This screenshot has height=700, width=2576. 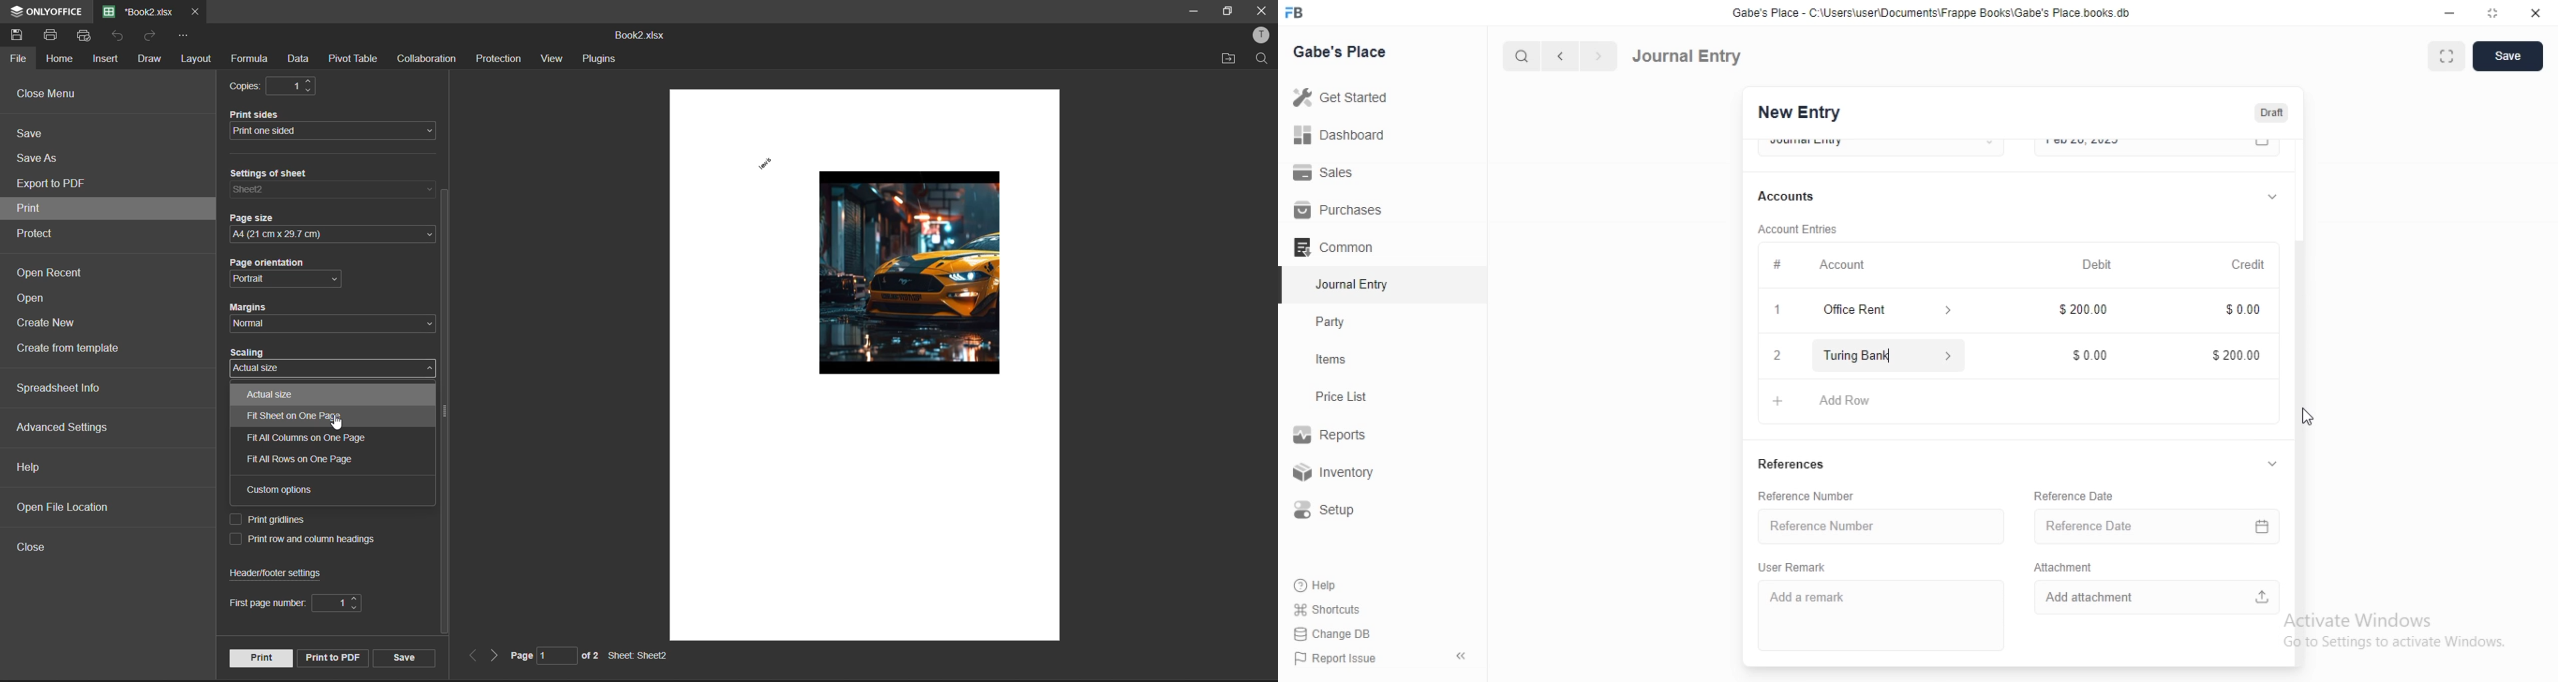 I want to click on backward, so click(x=1559, y=56).